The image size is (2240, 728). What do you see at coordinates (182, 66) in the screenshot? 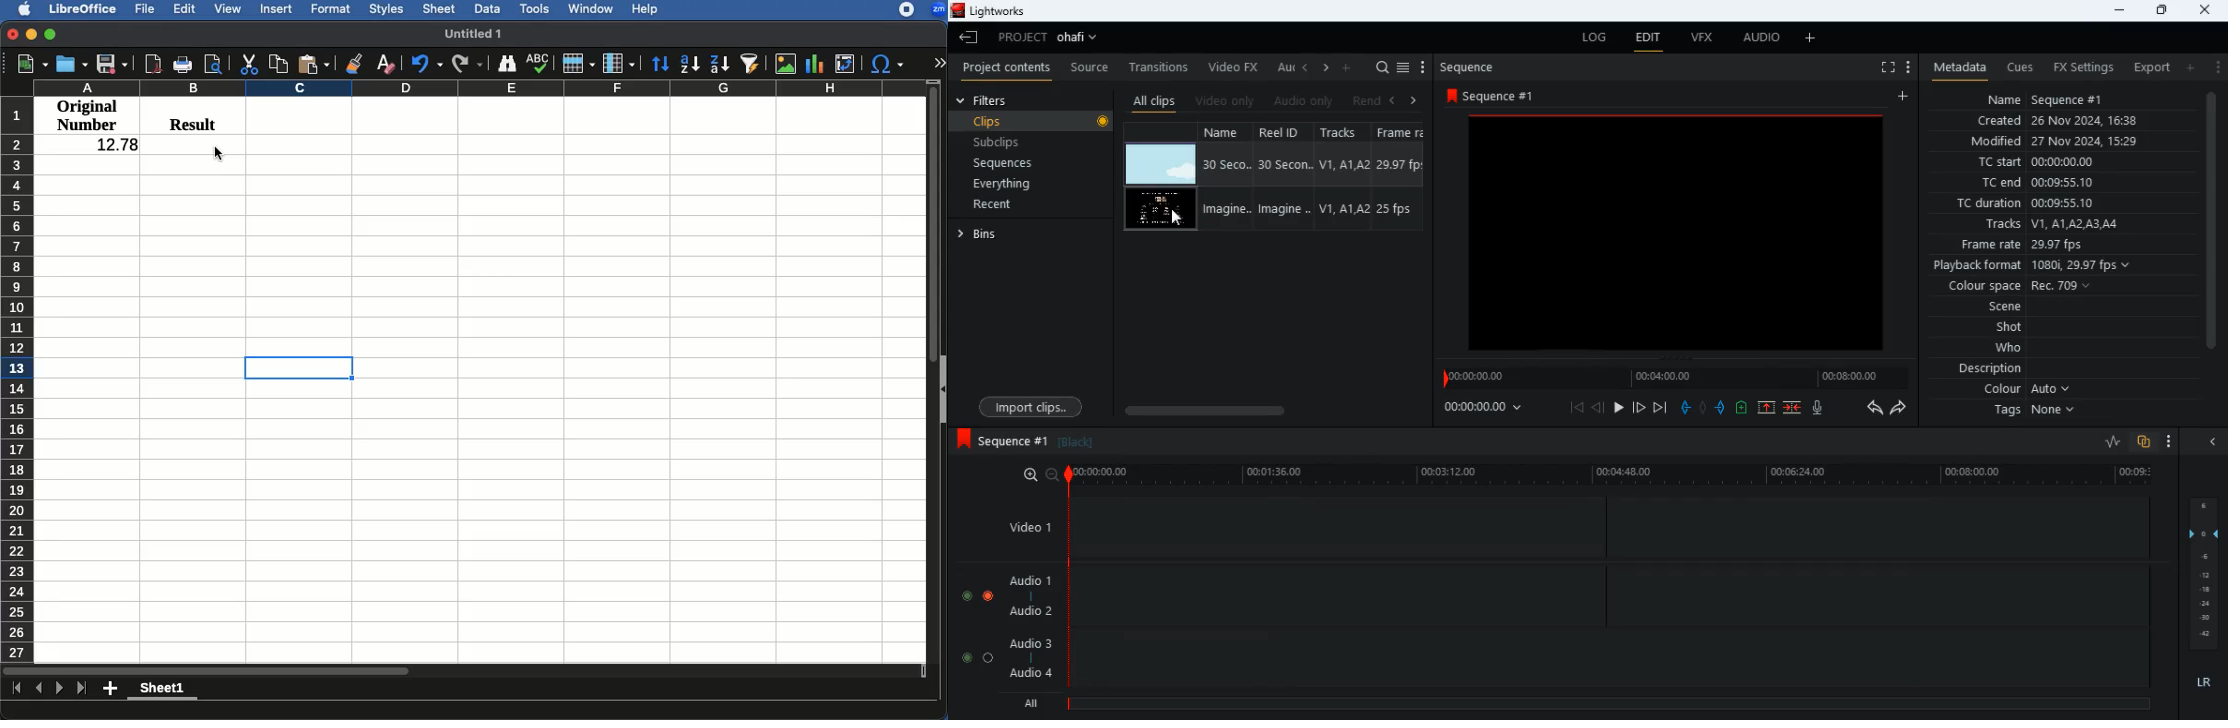
I see `Print` at bounding box center [182, 66].